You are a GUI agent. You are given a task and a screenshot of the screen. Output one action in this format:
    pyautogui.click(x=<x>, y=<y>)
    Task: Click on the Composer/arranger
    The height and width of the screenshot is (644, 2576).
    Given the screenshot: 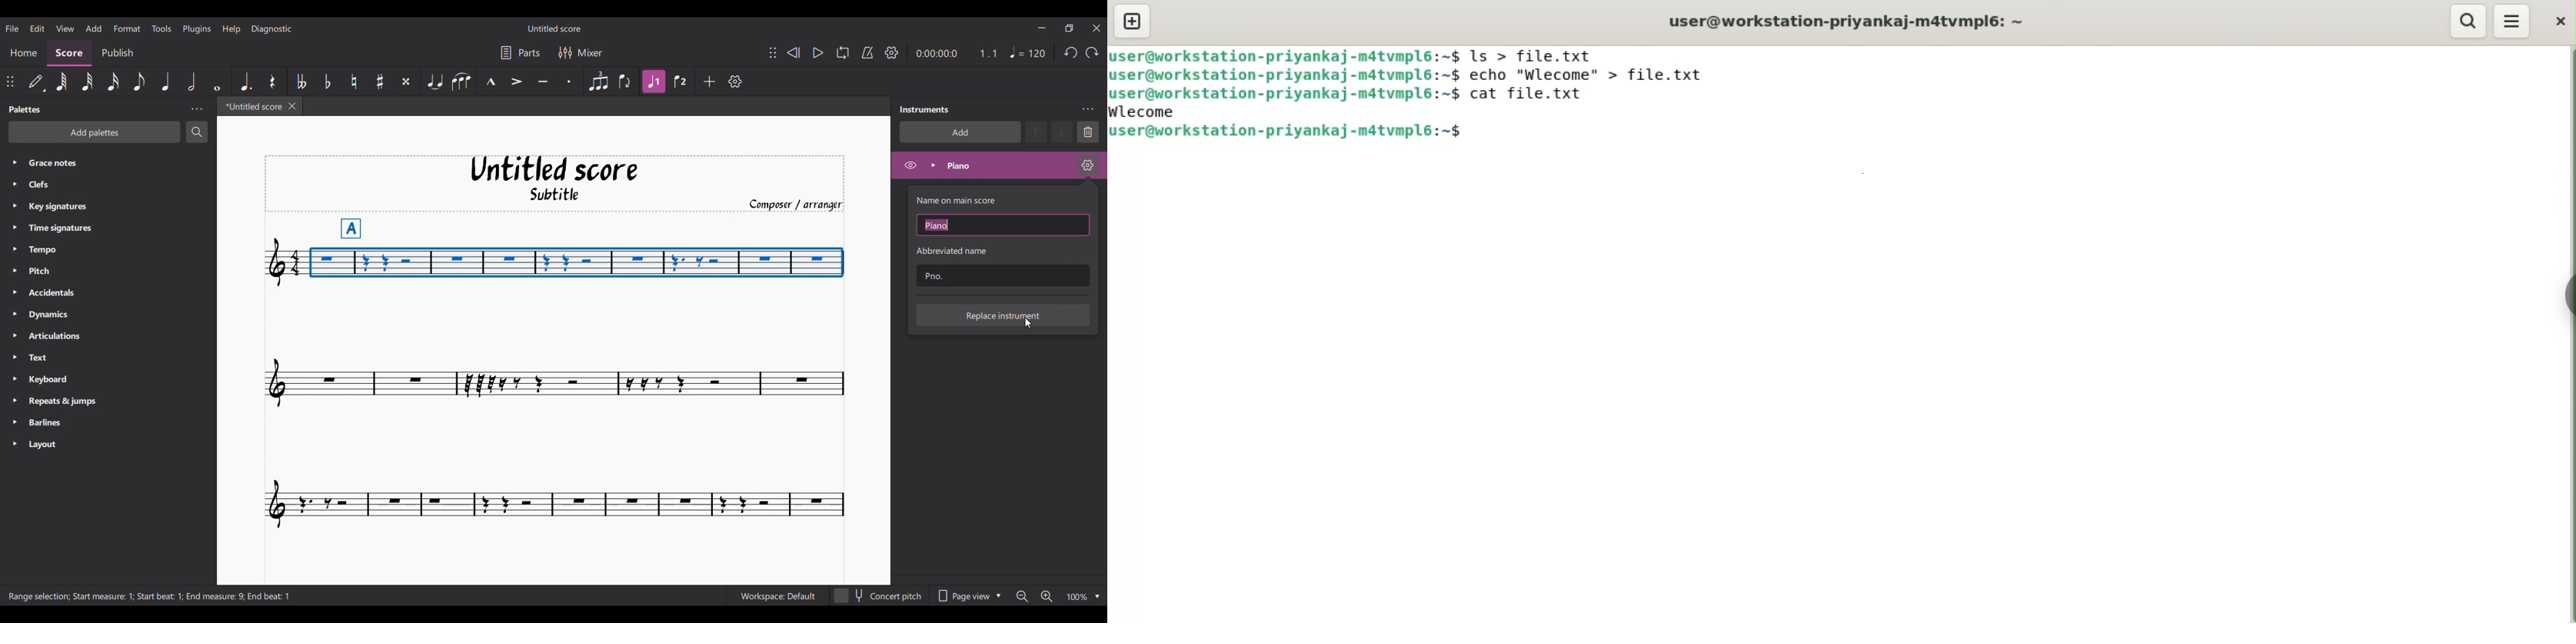 What is the action you would take?
    pyautogui.click(x=795, y=204)
    